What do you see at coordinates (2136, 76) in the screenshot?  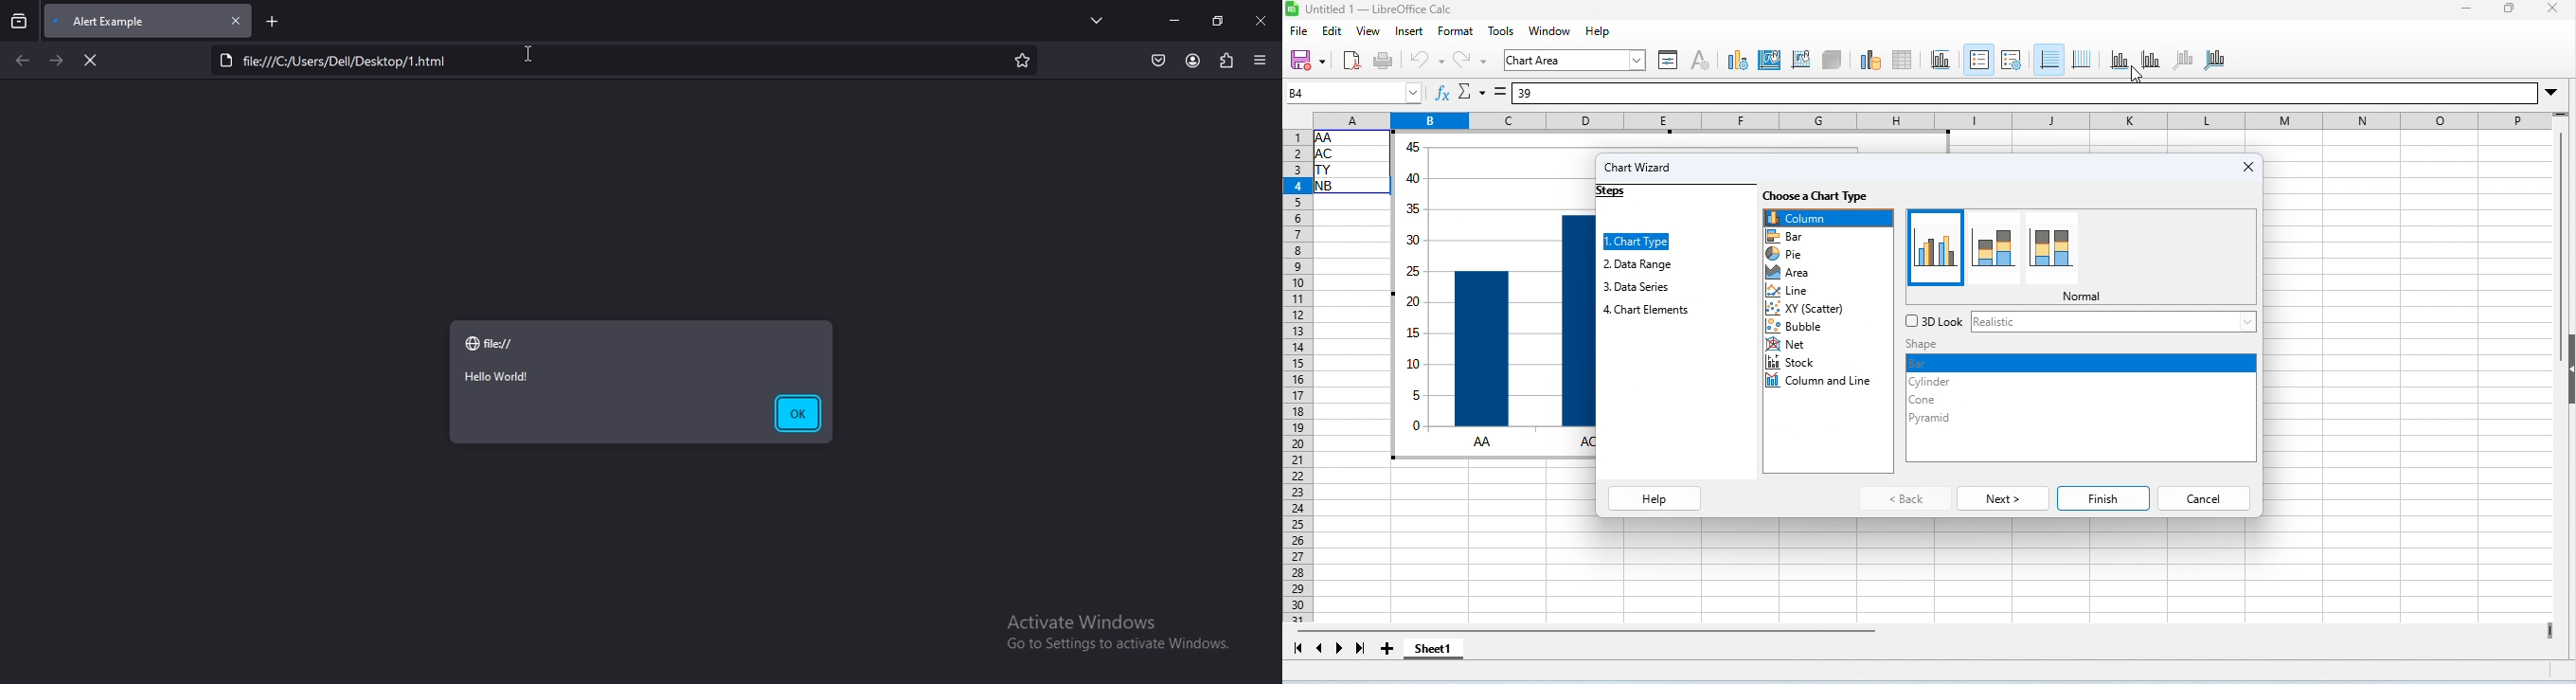 I see `cursor movement` at bounding box center [2136, 76].